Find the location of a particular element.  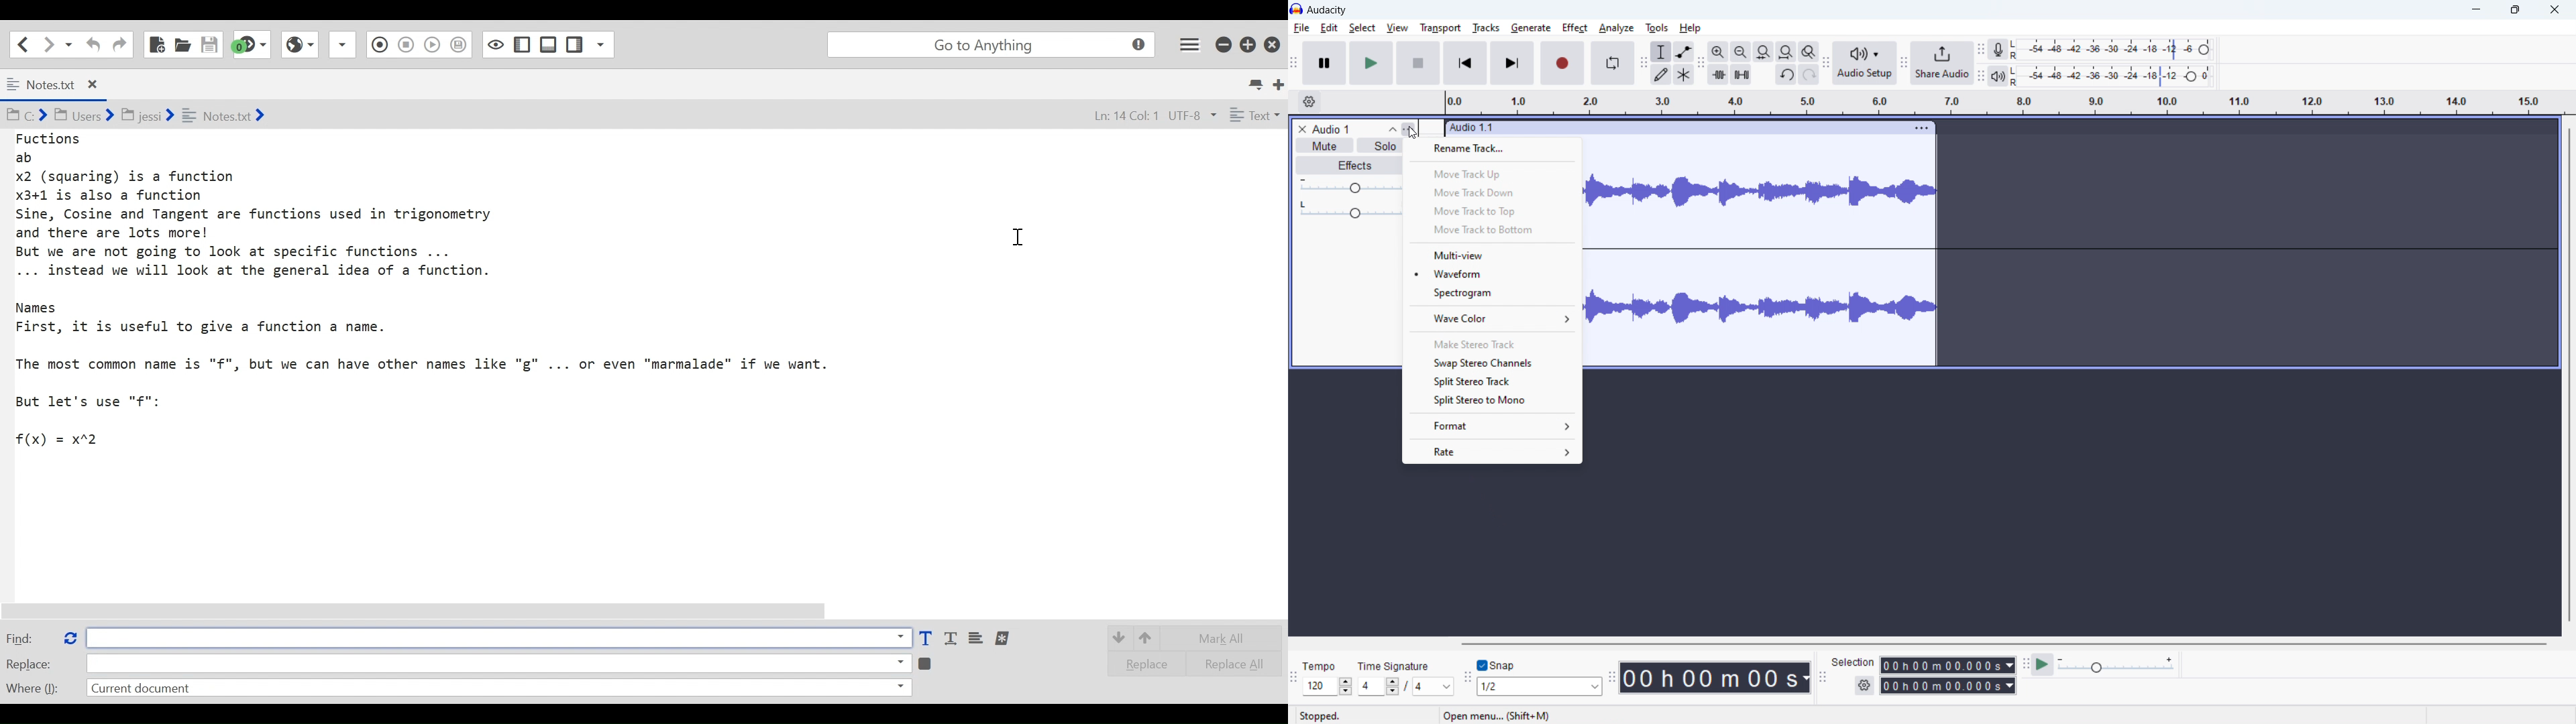

rate is located at coordinates (1491, 452).